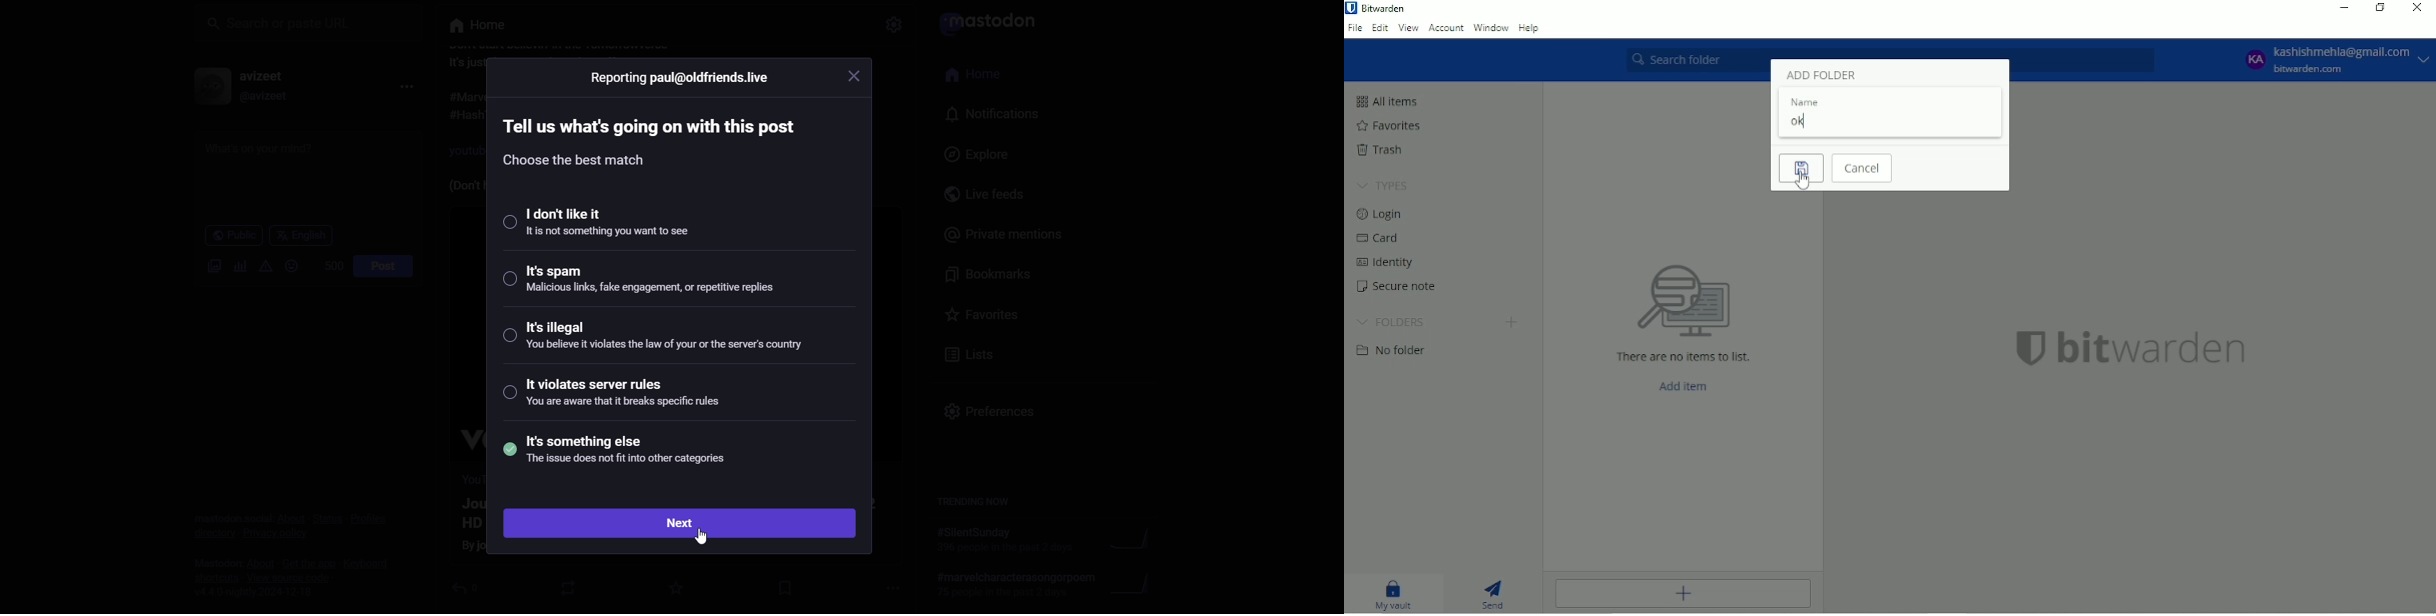 Image resolution: width=2436 pixels, height=616 pixels. I want to click on text, so click(652, 141).